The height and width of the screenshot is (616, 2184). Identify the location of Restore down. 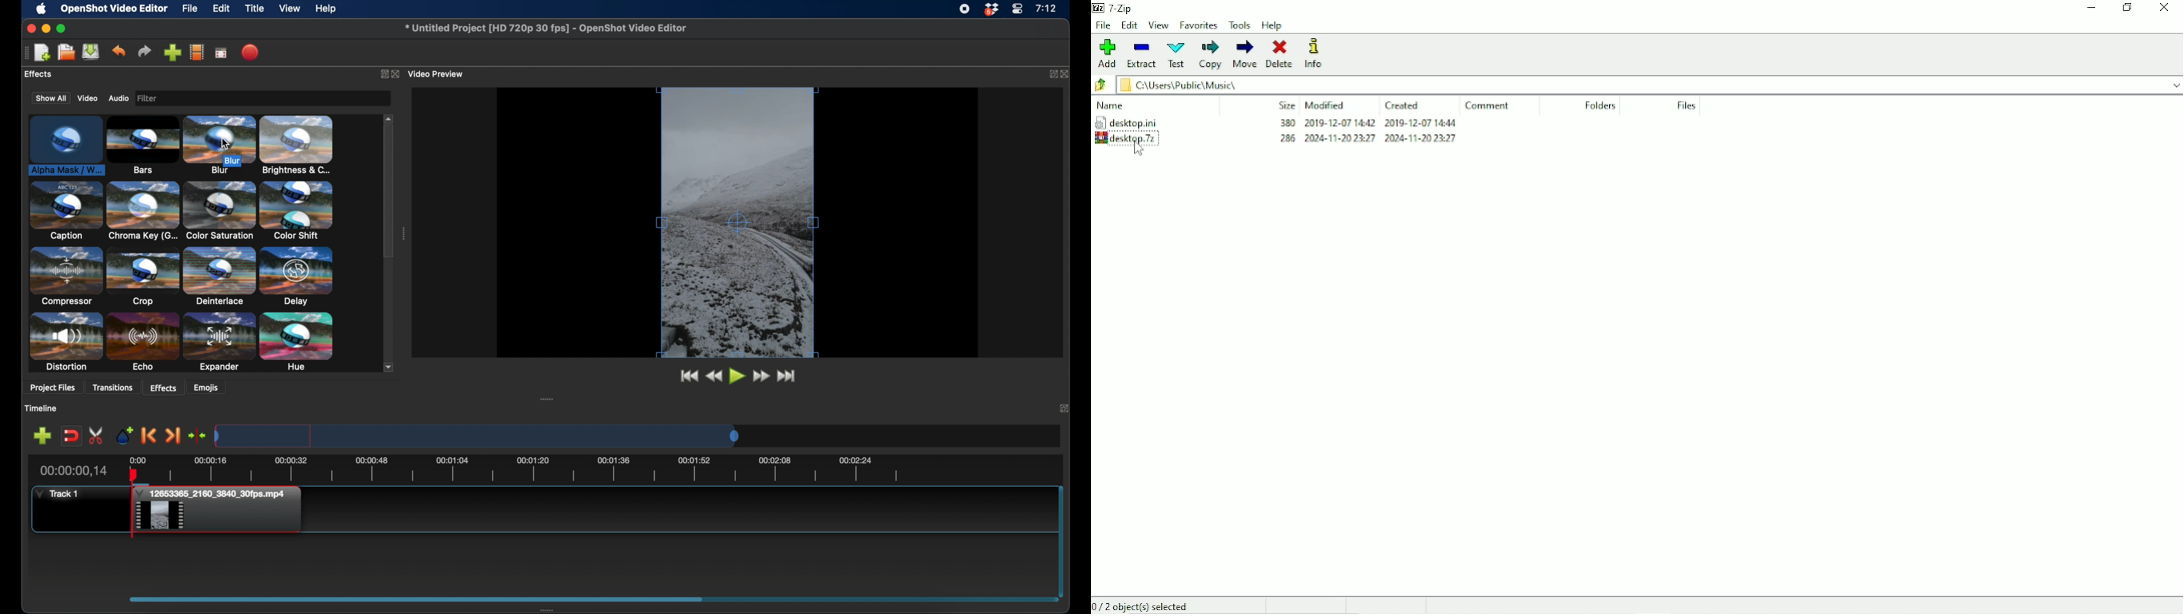
(2126, 8).